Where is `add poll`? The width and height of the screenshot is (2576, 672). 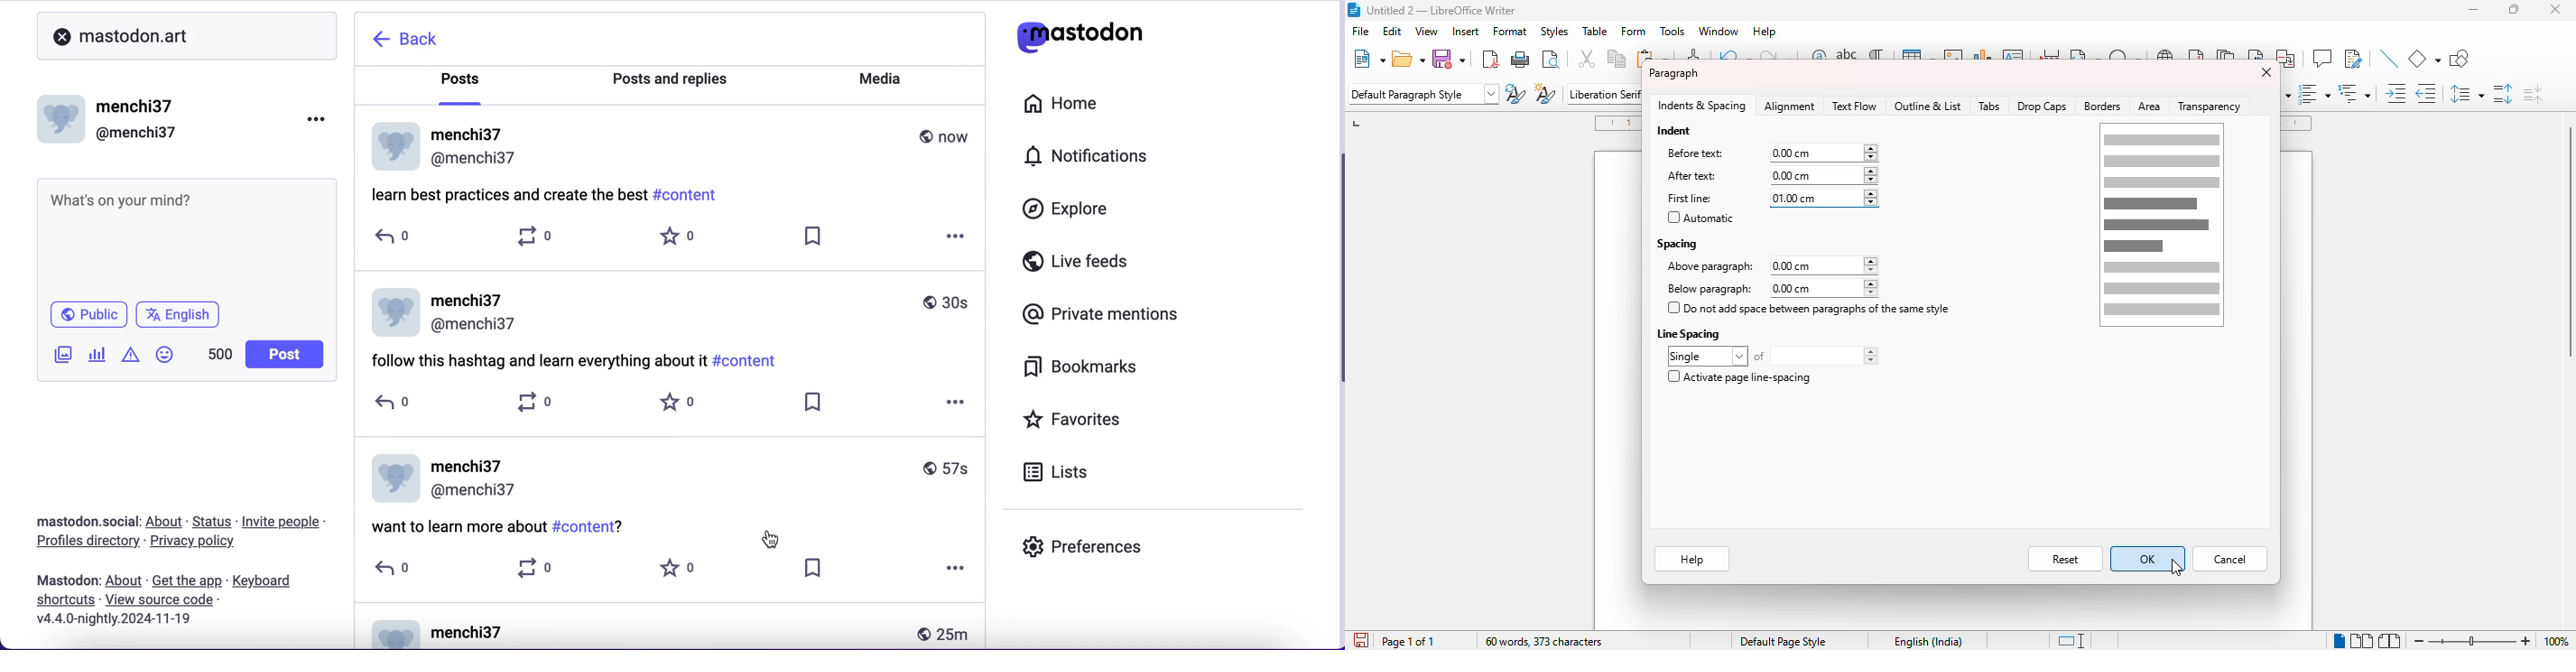
add poll is located at coordinates (97, 356).